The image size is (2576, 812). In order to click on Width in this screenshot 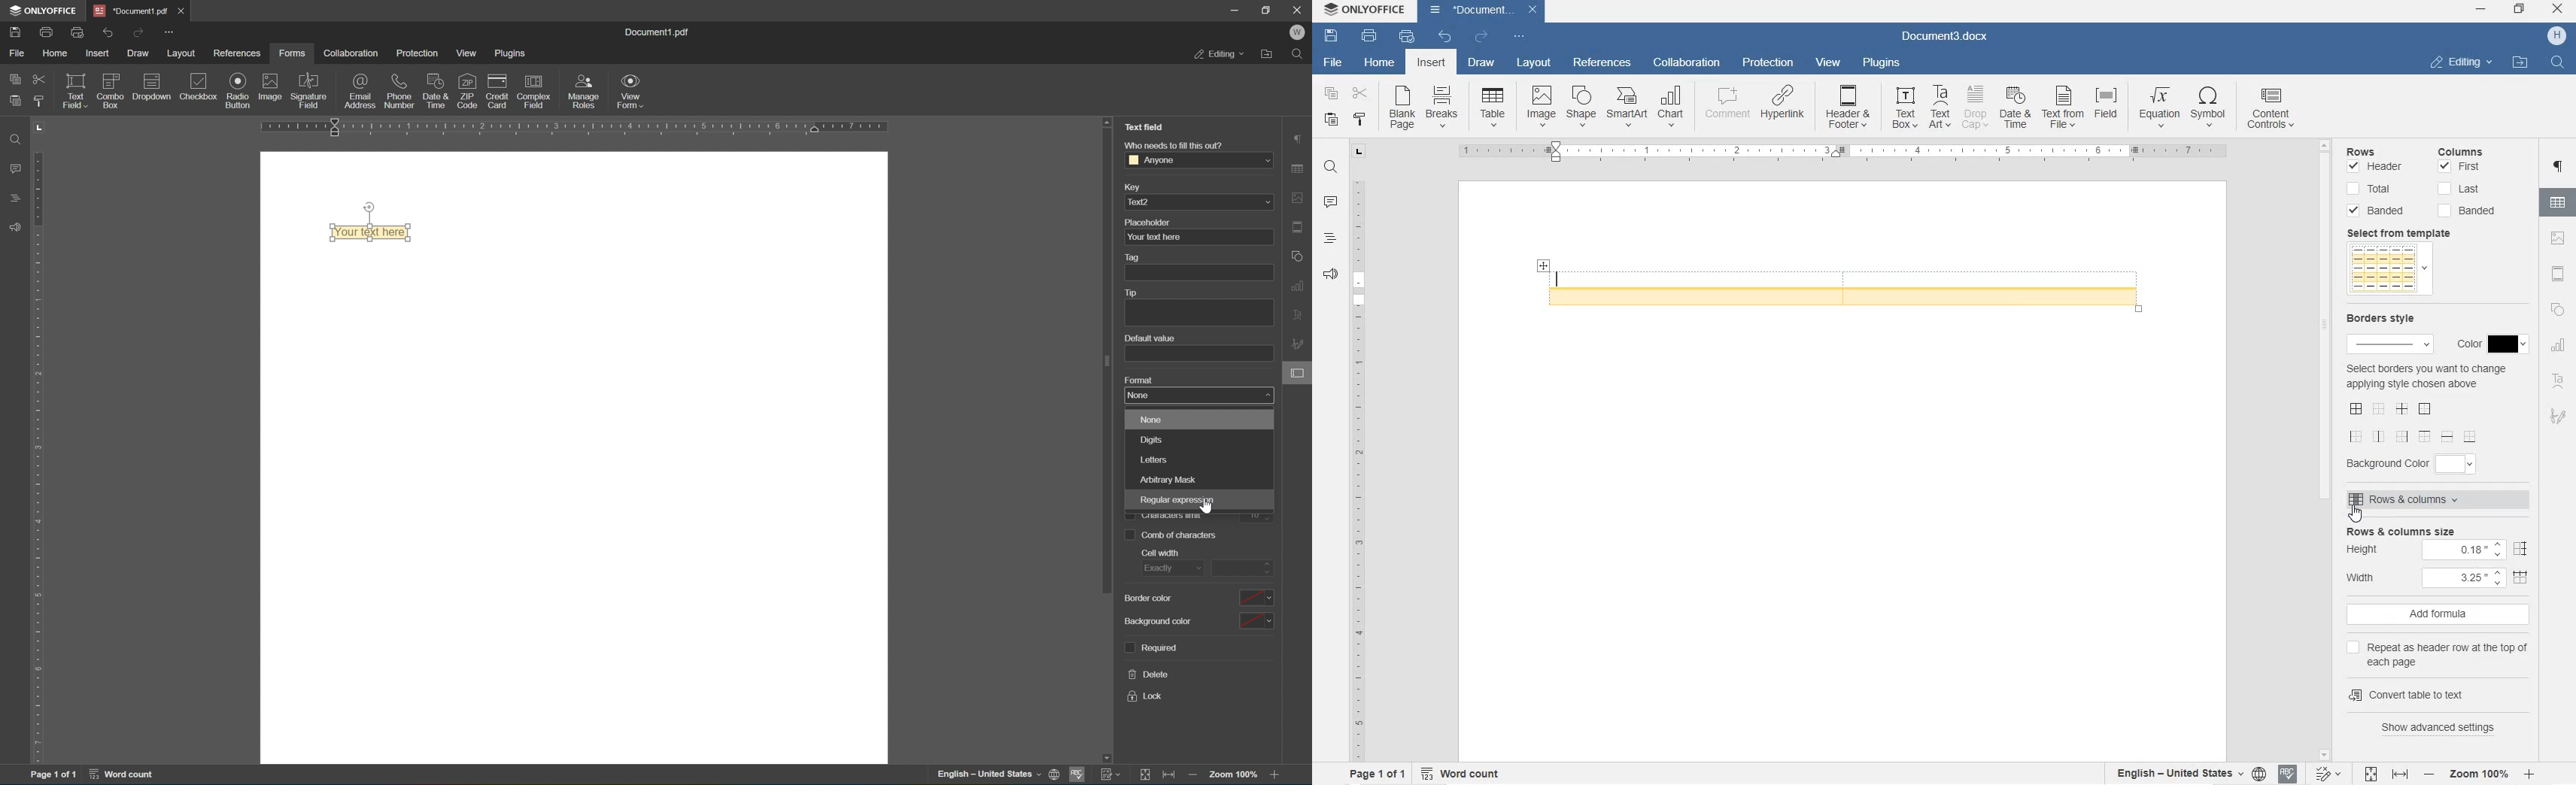, I will do `click(2441, 577)`.